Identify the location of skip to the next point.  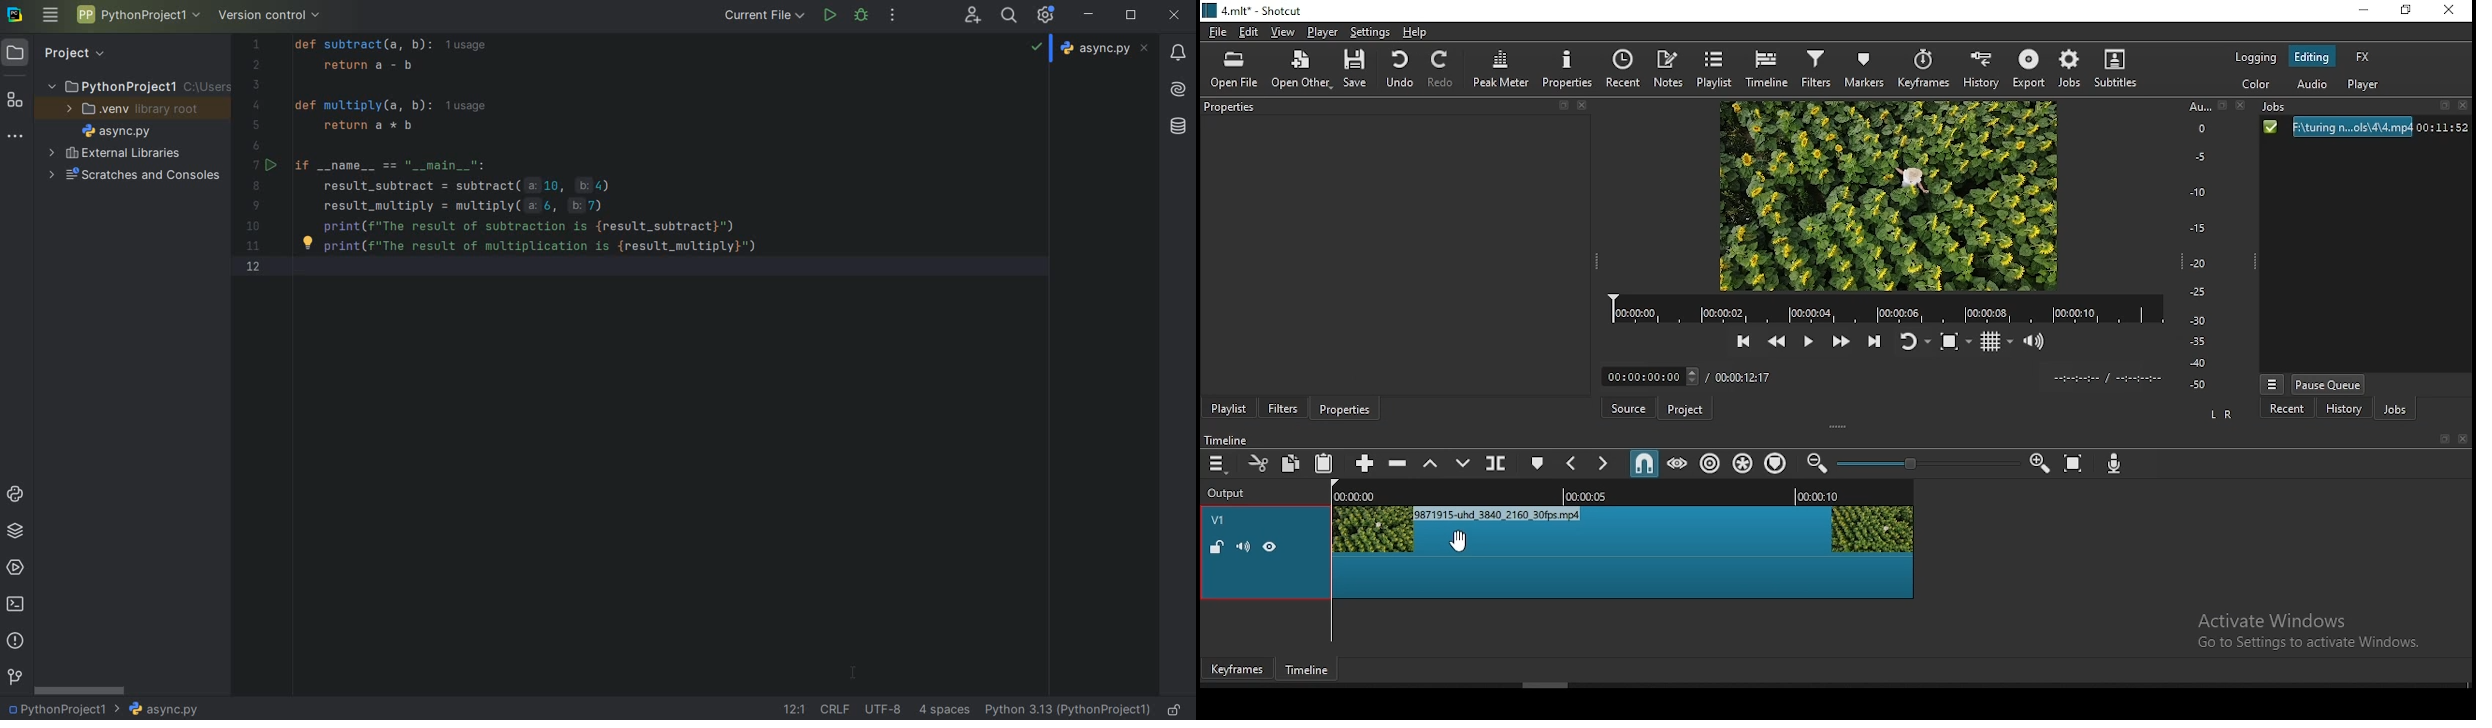
(1874, 343).